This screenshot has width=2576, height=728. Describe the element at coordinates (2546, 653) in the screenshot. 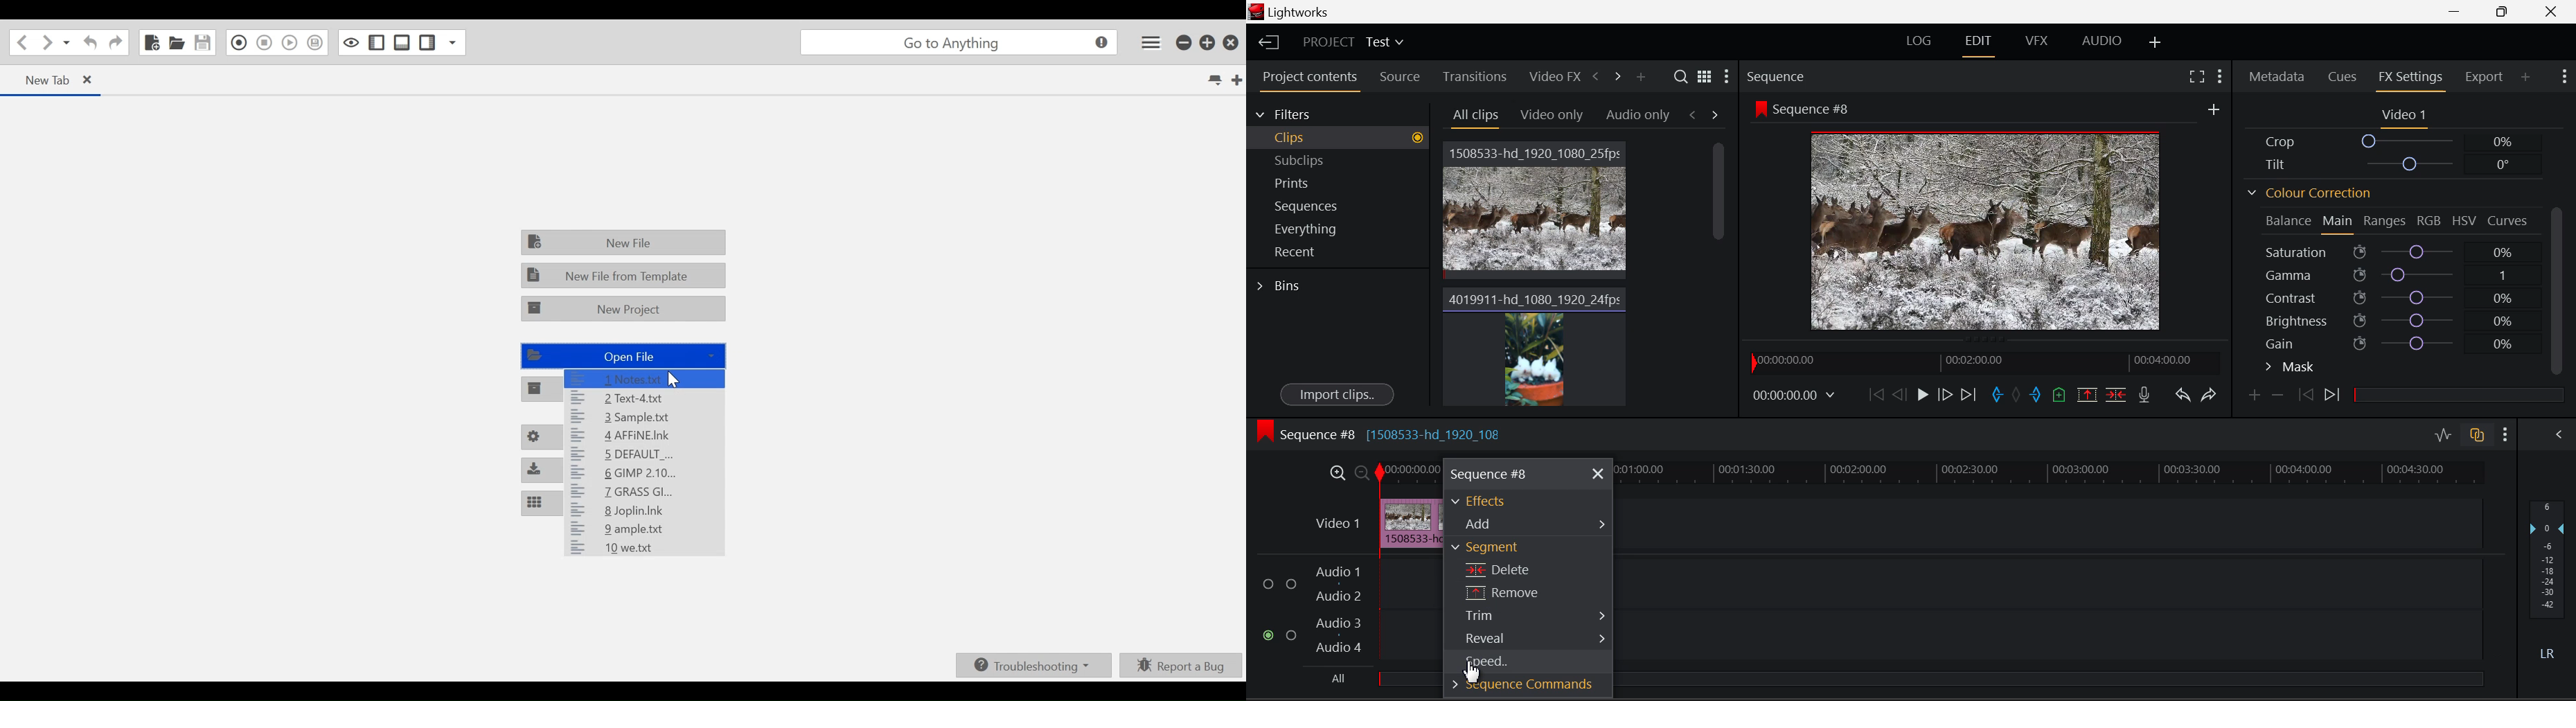

I see `Left Round Sound Button` at that location.